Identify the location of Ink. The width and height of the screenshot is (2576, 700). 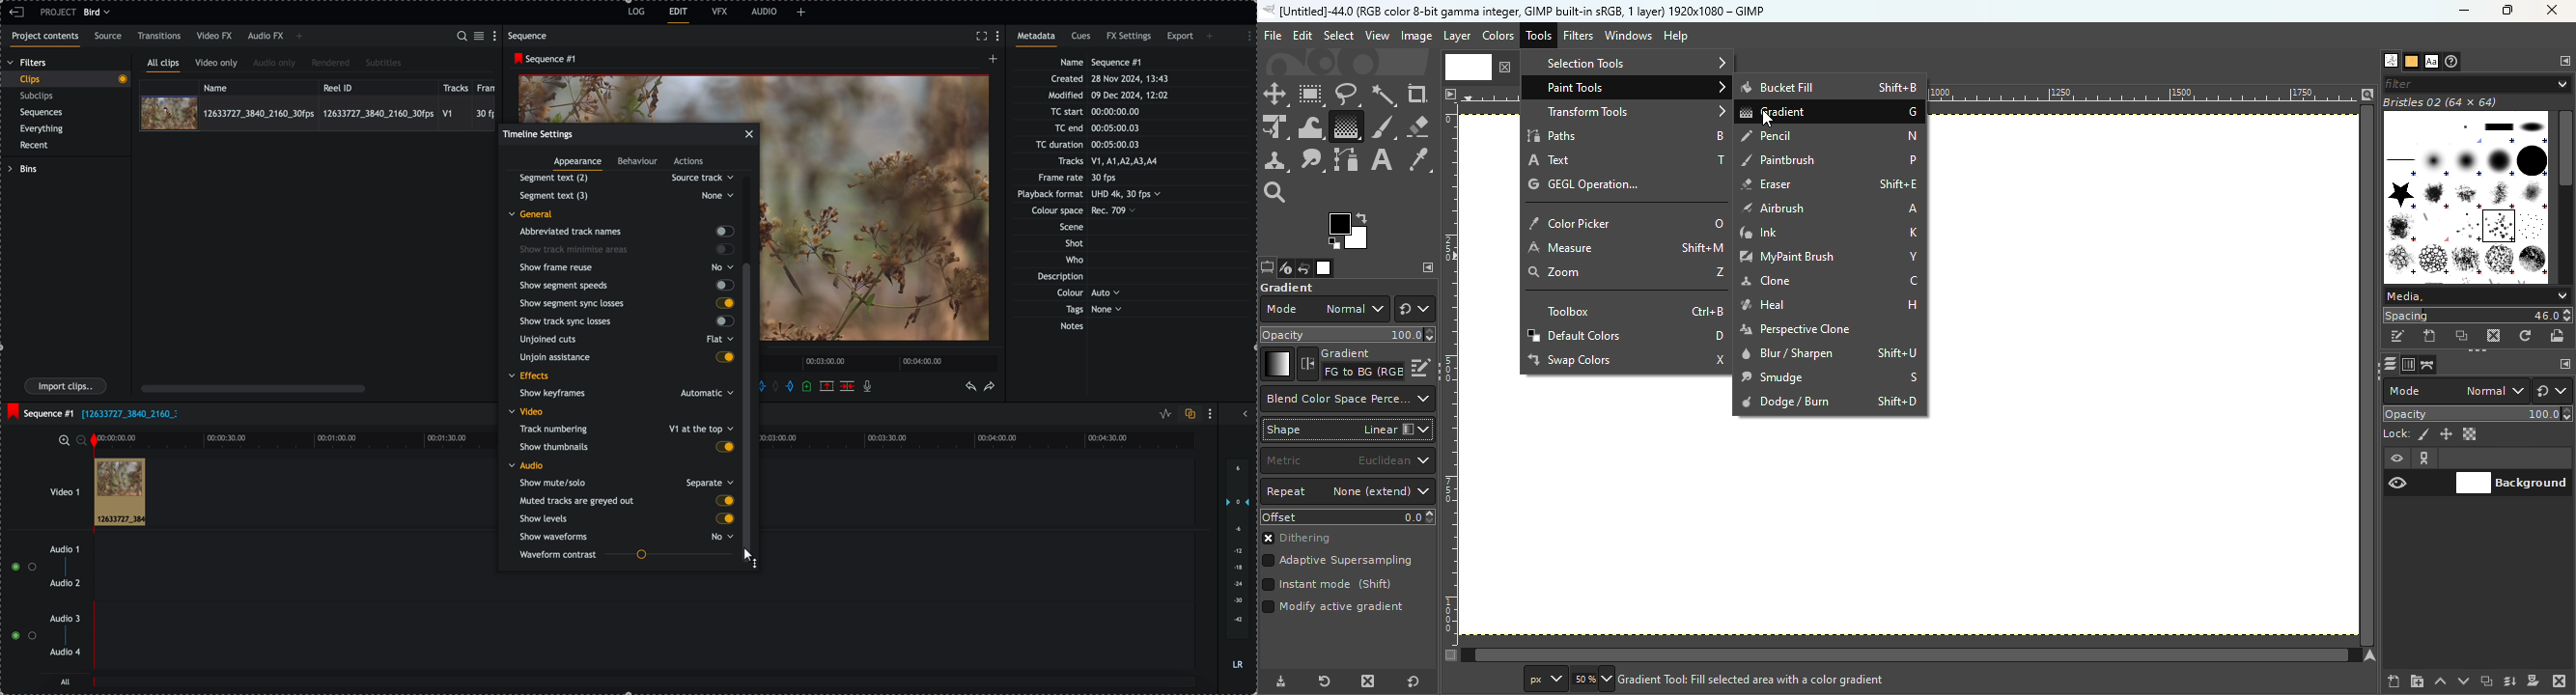
(1829, 232).